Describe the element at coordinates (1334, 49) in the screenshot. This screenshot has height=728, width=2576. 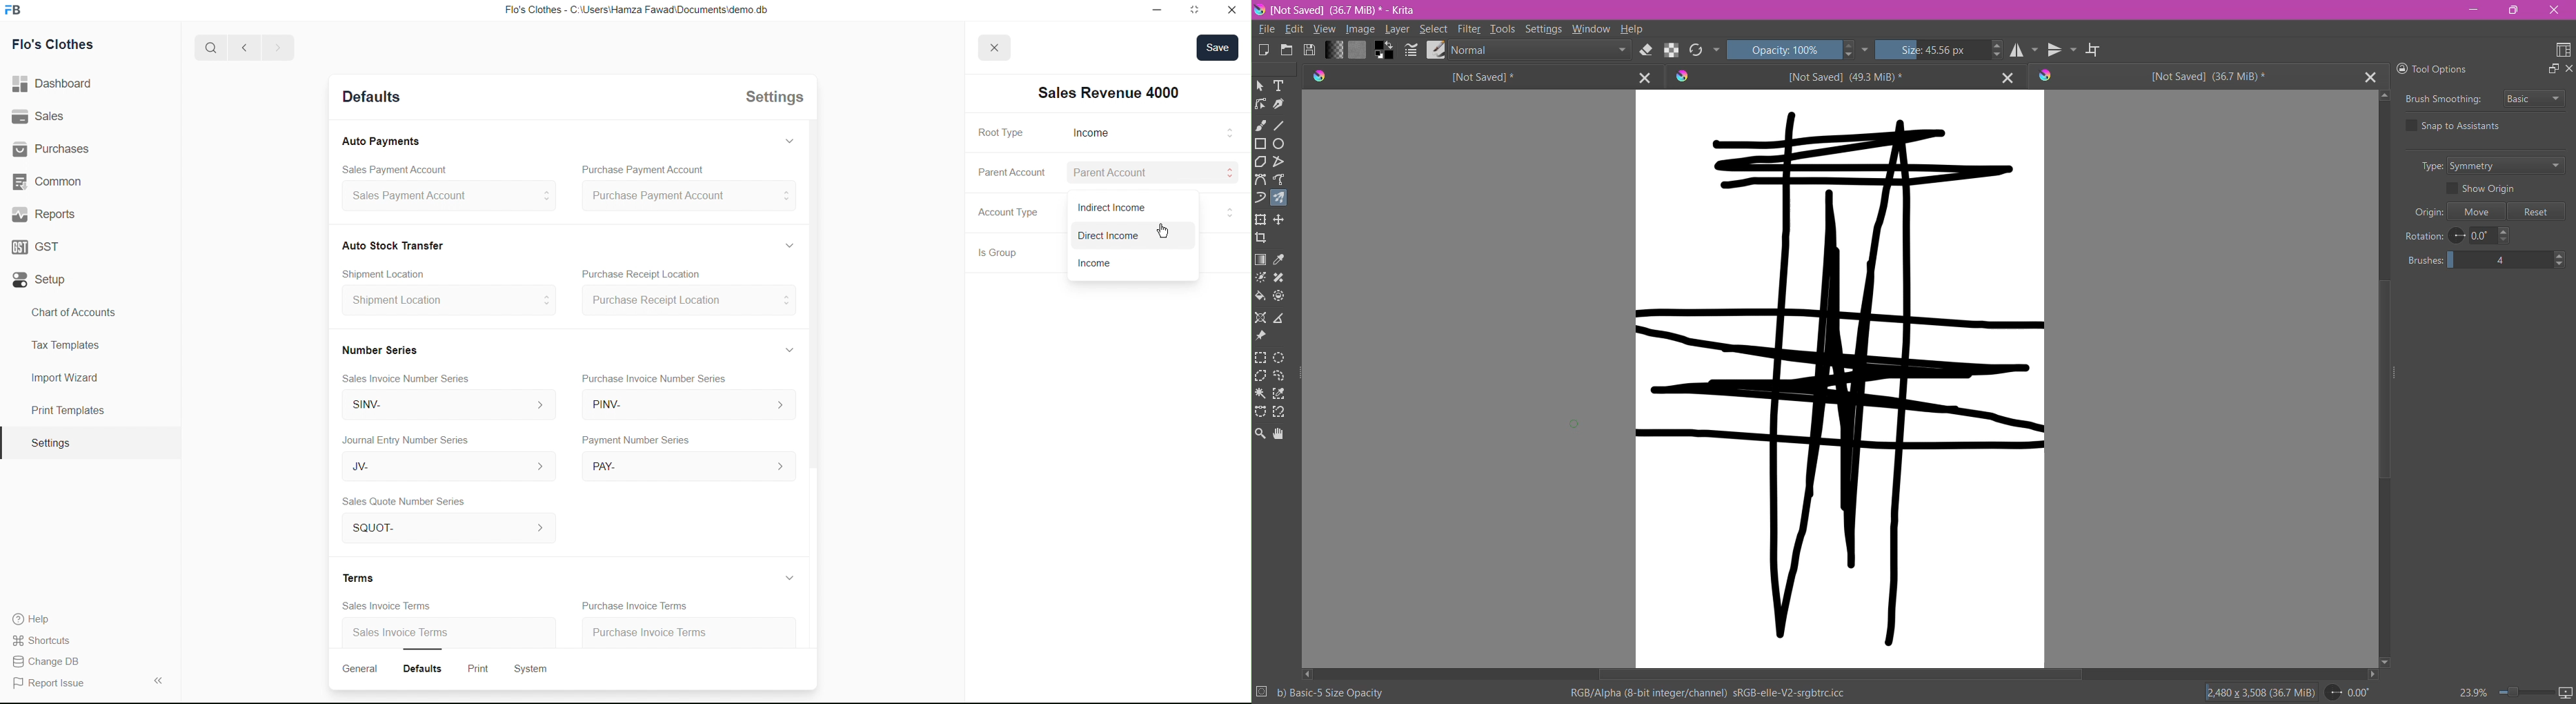
I see `Fill Gradient` at that location.